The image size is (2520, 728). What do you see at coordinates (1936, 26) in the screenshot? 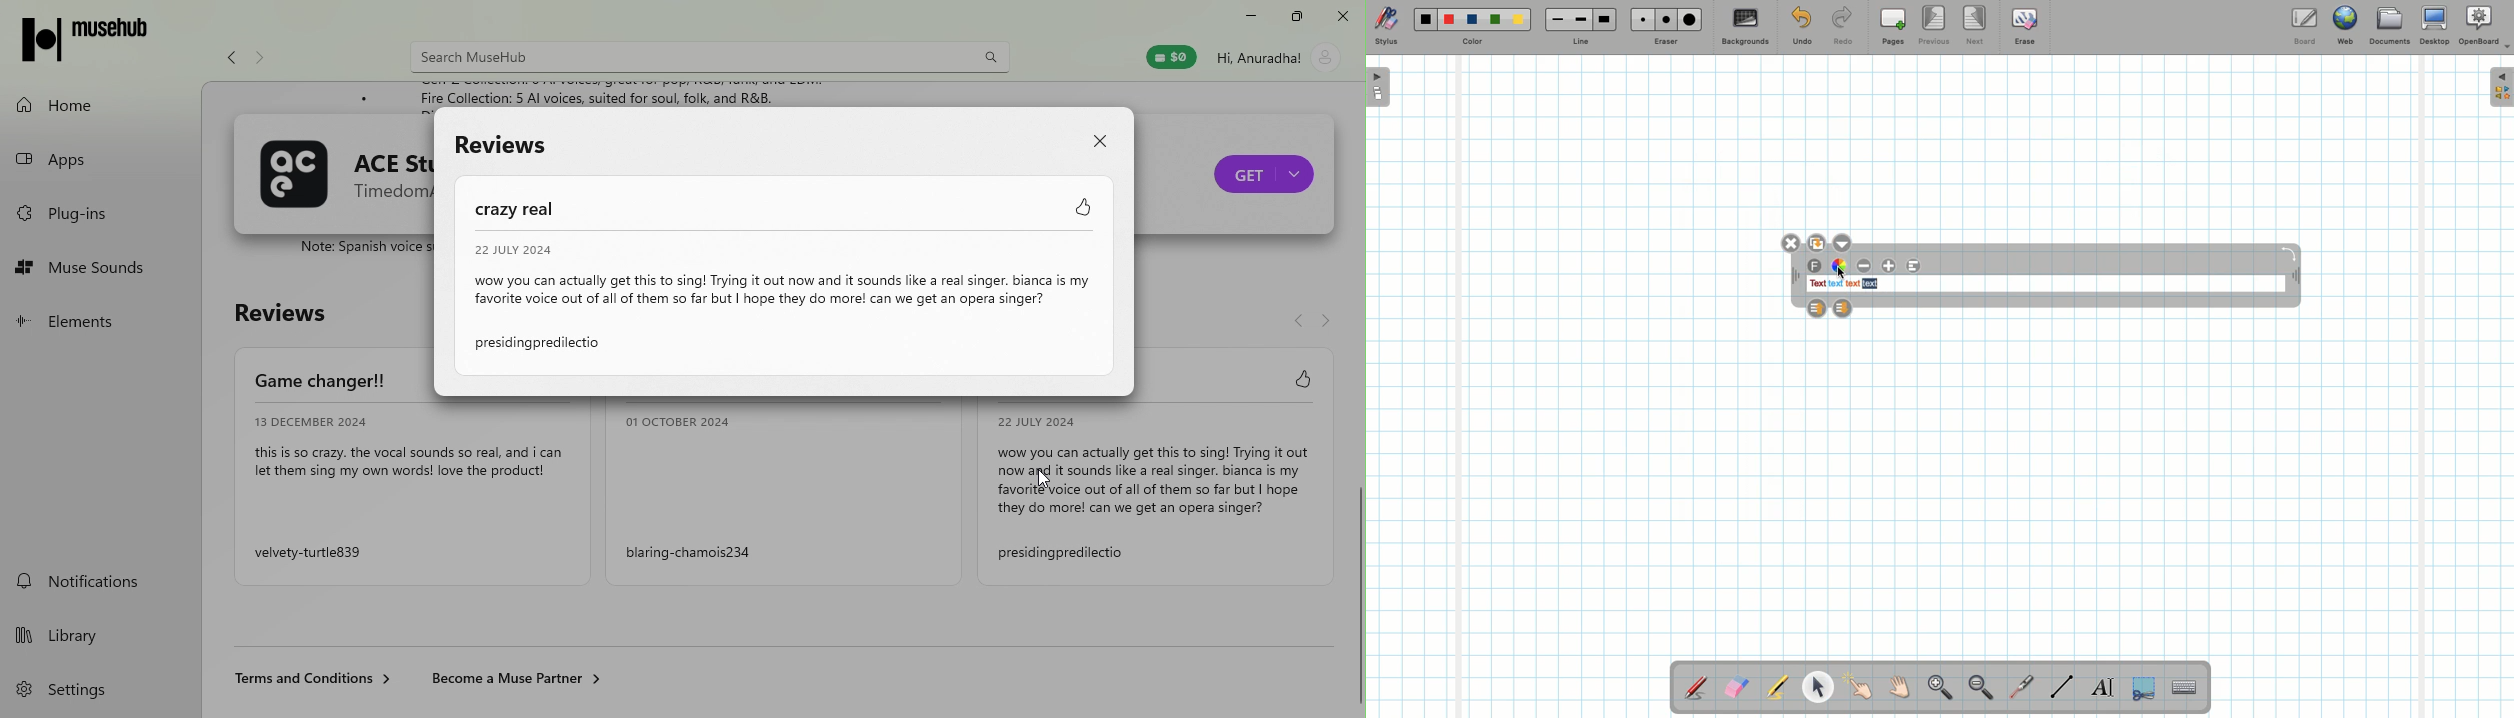
I see `Previous` at bounding box center [1936, 26].